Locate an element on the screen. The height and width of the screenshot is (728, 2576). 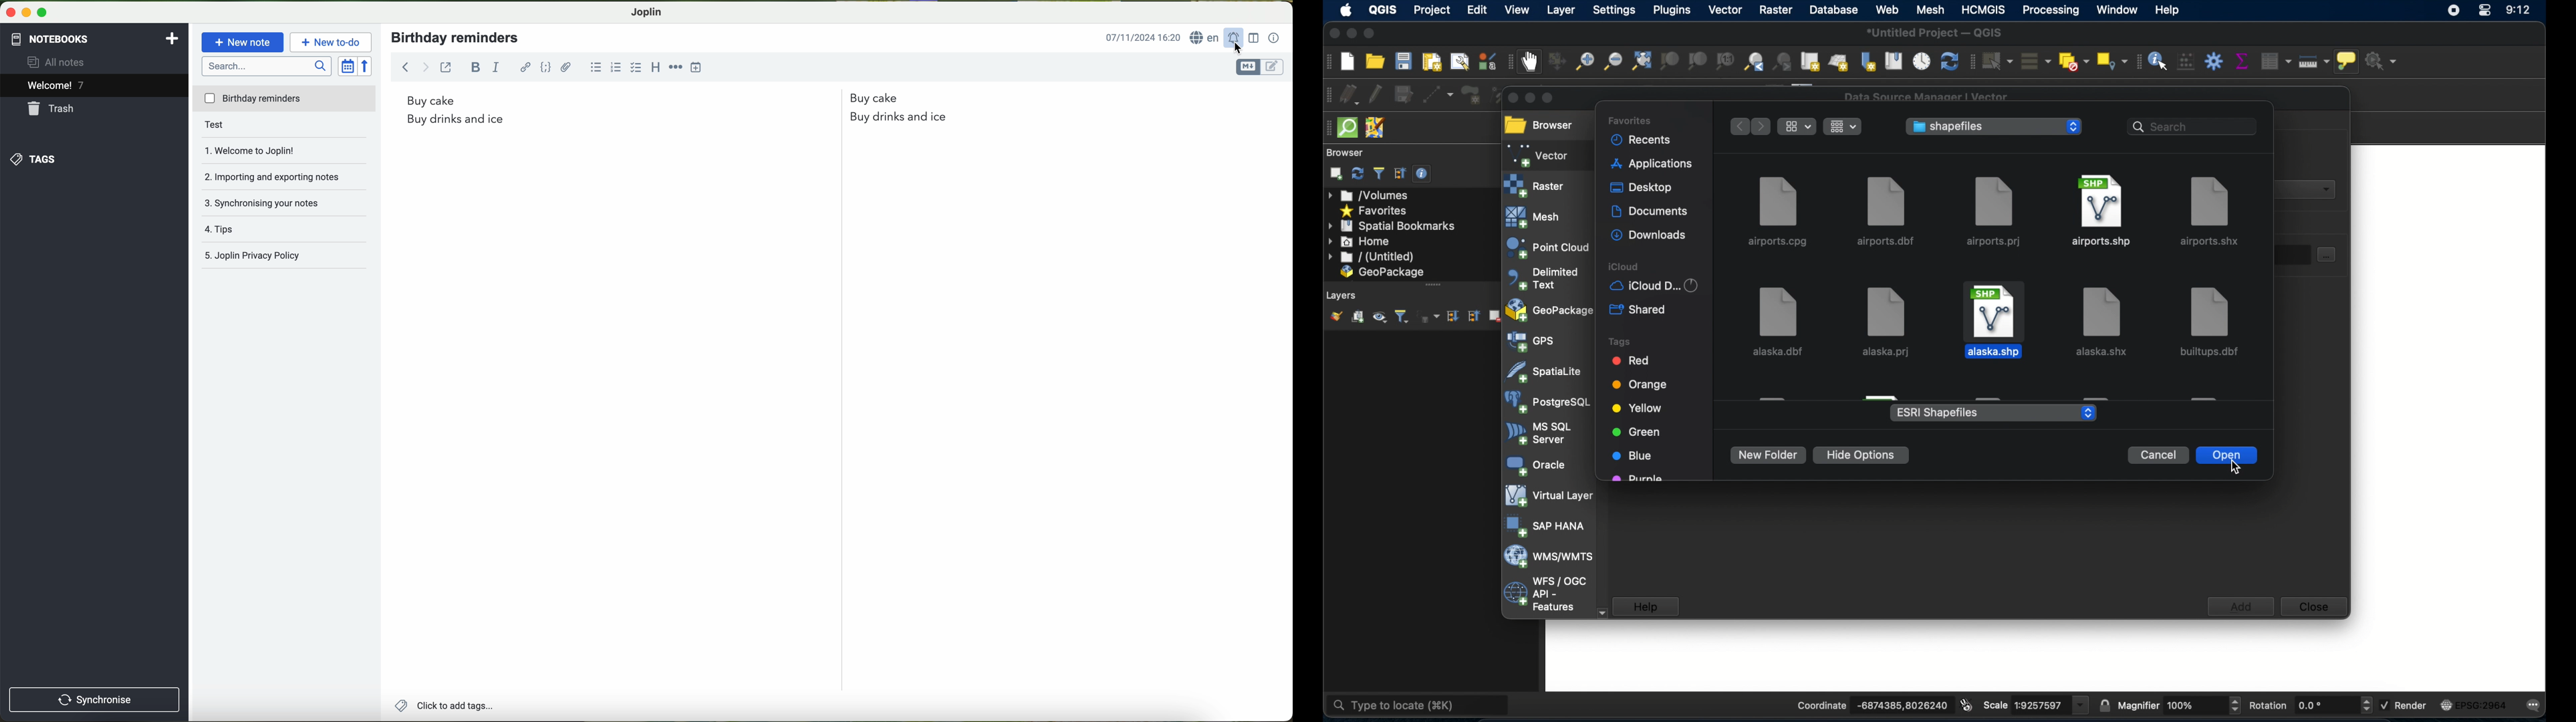
tags is located at coordinates (37, 158).